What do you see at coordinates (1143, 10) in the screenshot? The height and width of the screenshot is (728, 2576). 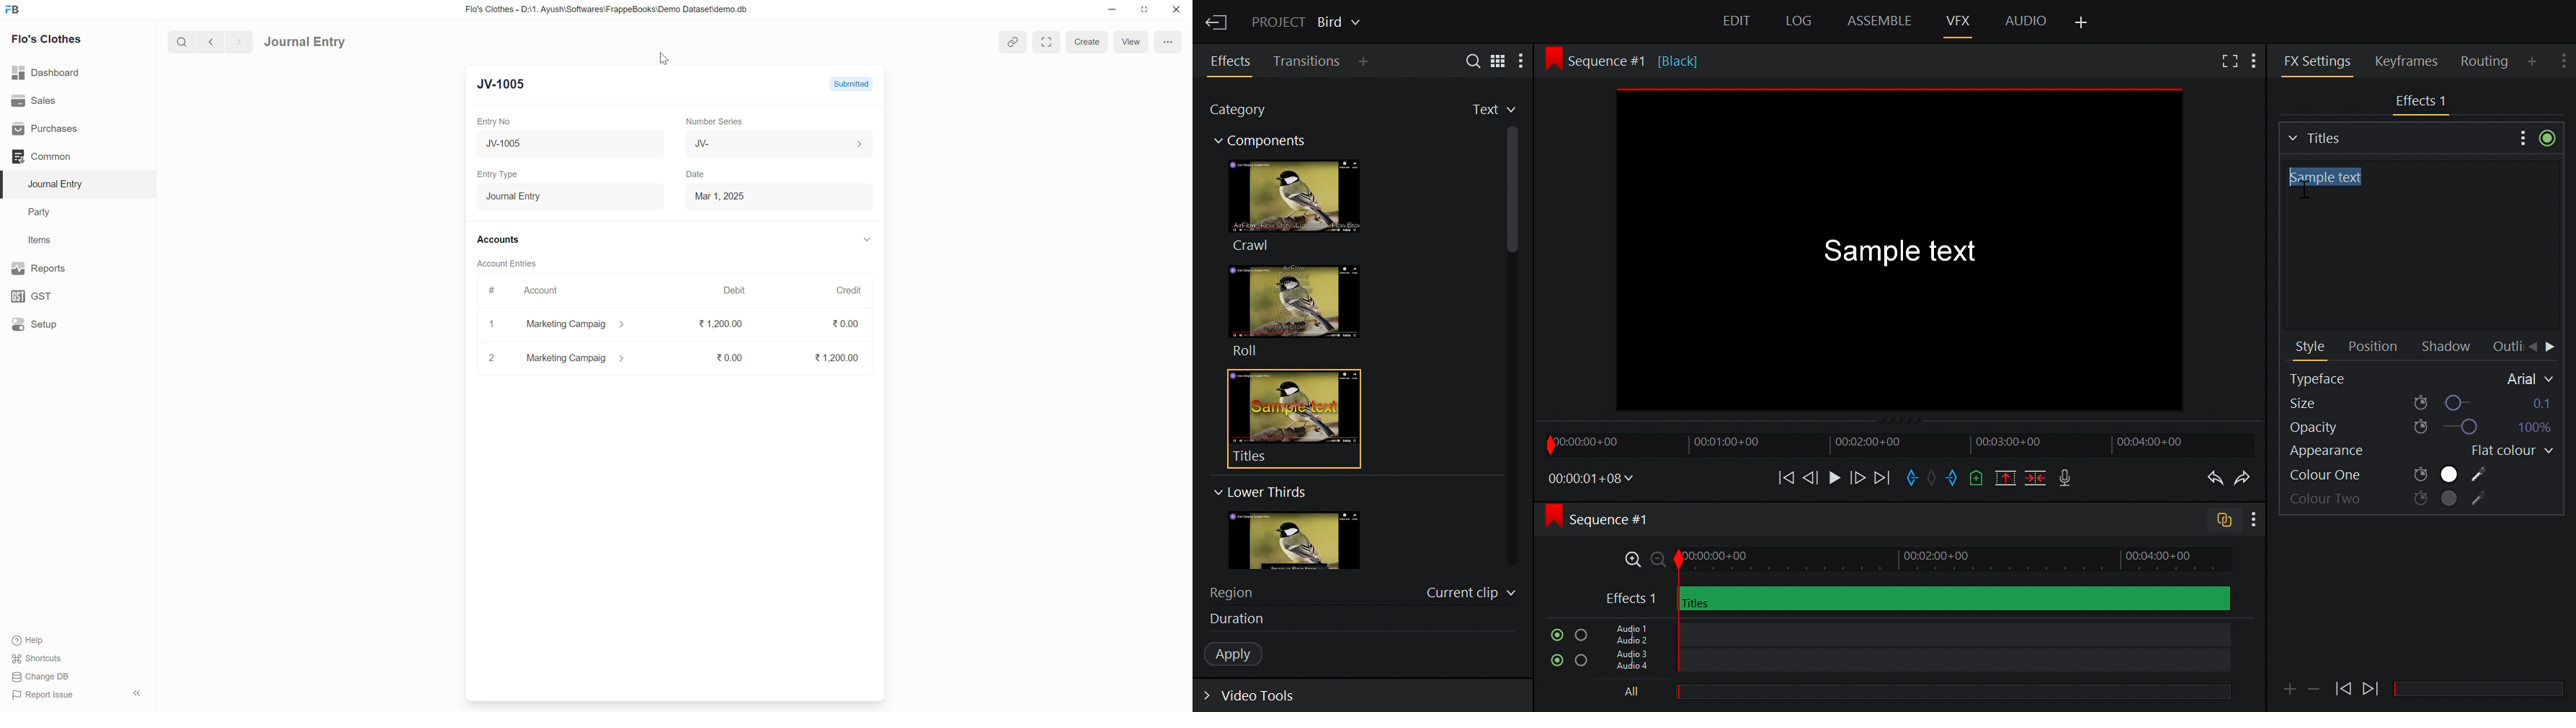 I see `resize` at bounding box center [1143, 10].